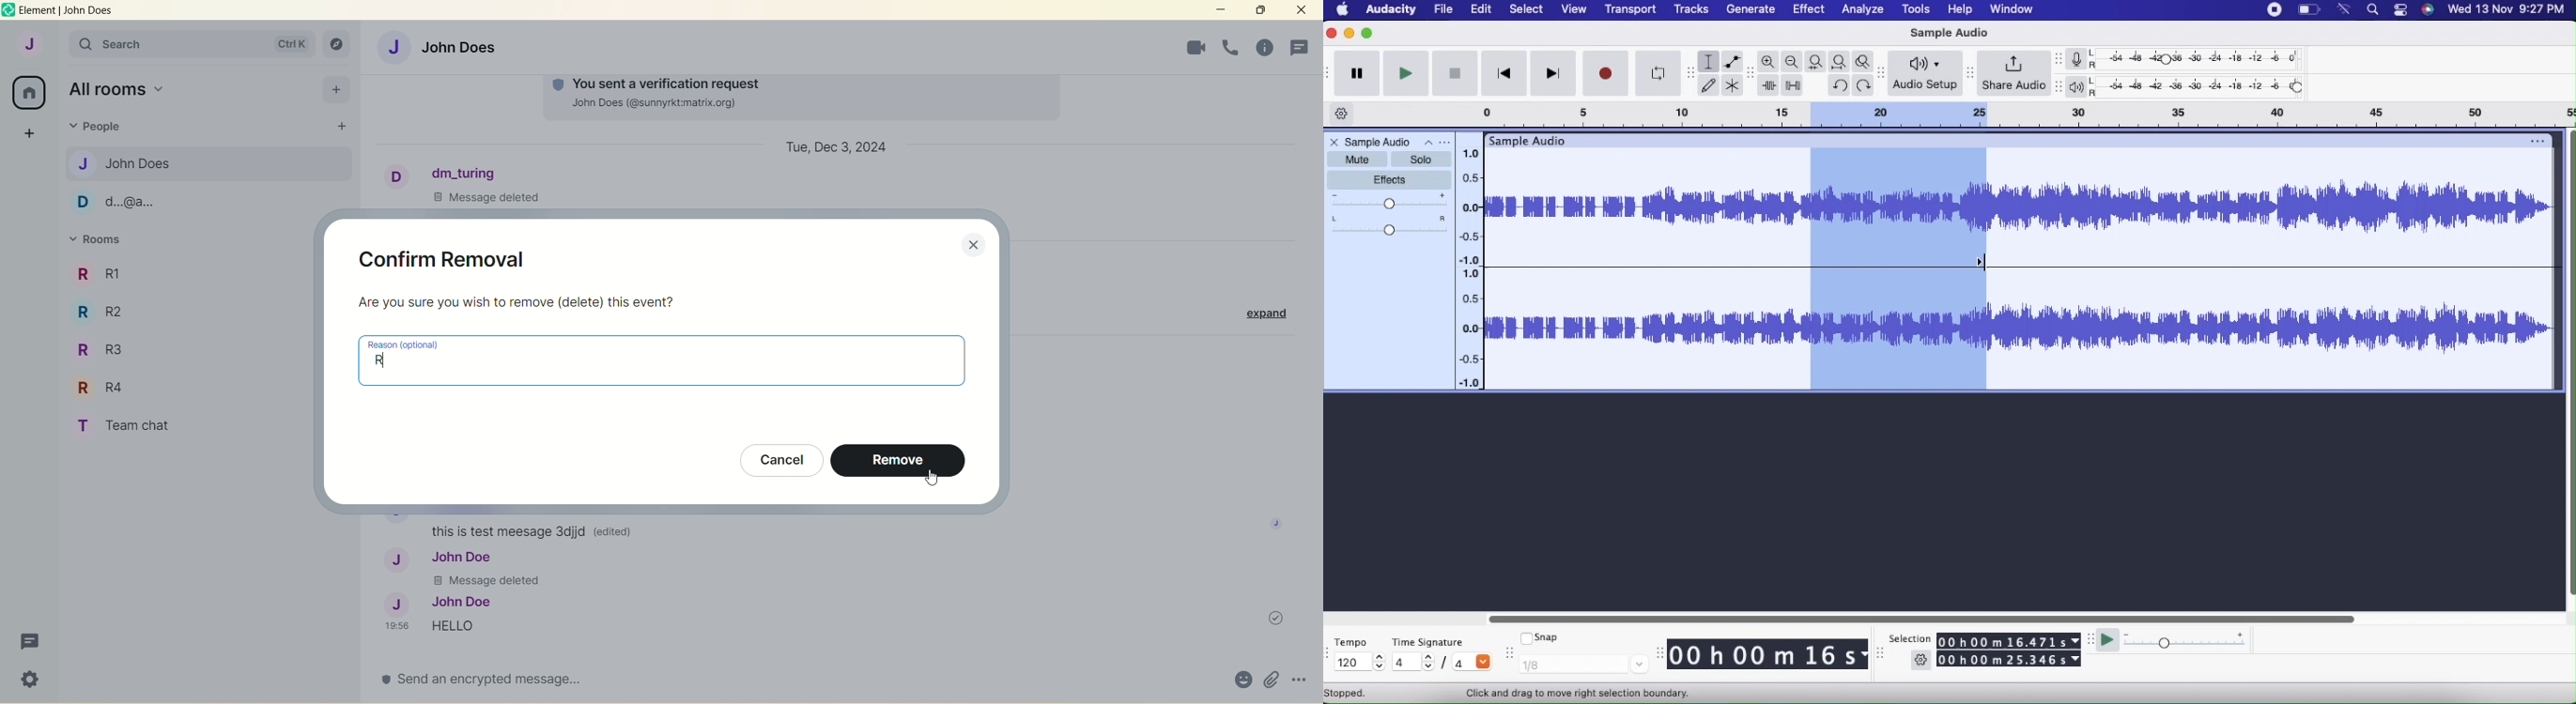 The width and height of the screenshot is (2576, 728). I want to click on Zoom out, so click(1793, 62).